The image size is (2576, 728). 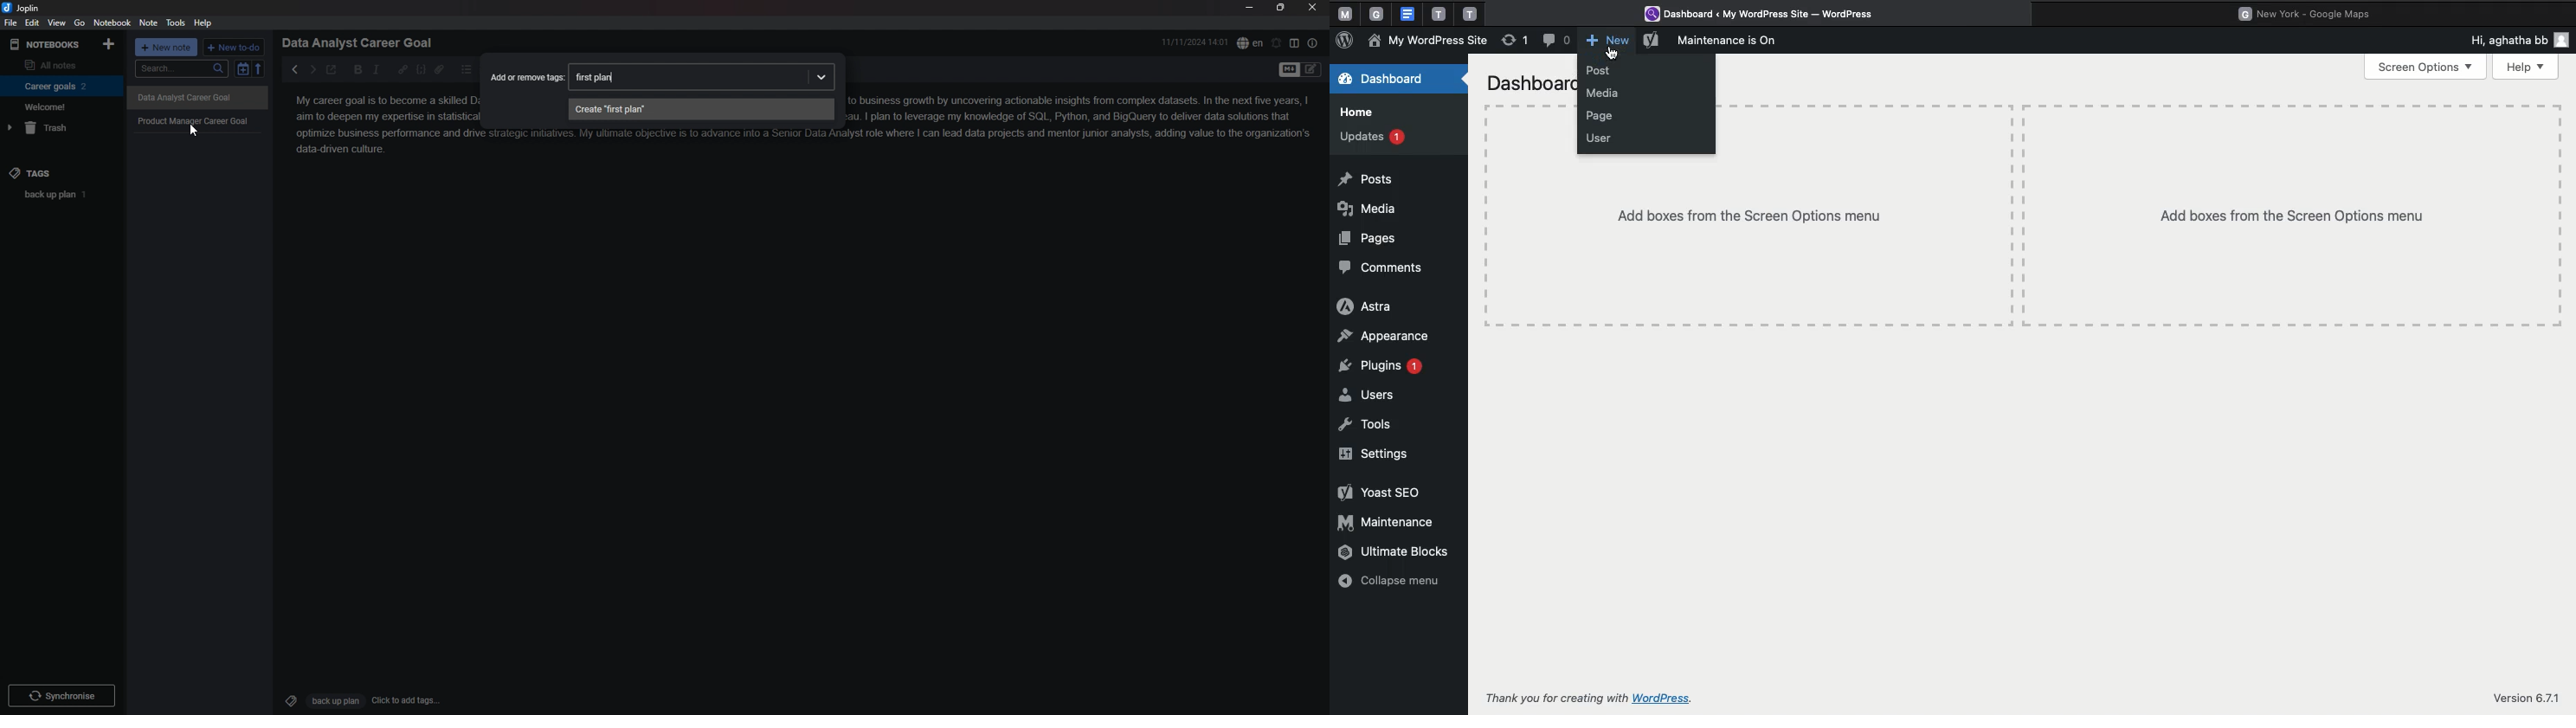 What do you see at coordinates (57, 23) in the screenshot?
I see `view` at bounding box center [57, 23].